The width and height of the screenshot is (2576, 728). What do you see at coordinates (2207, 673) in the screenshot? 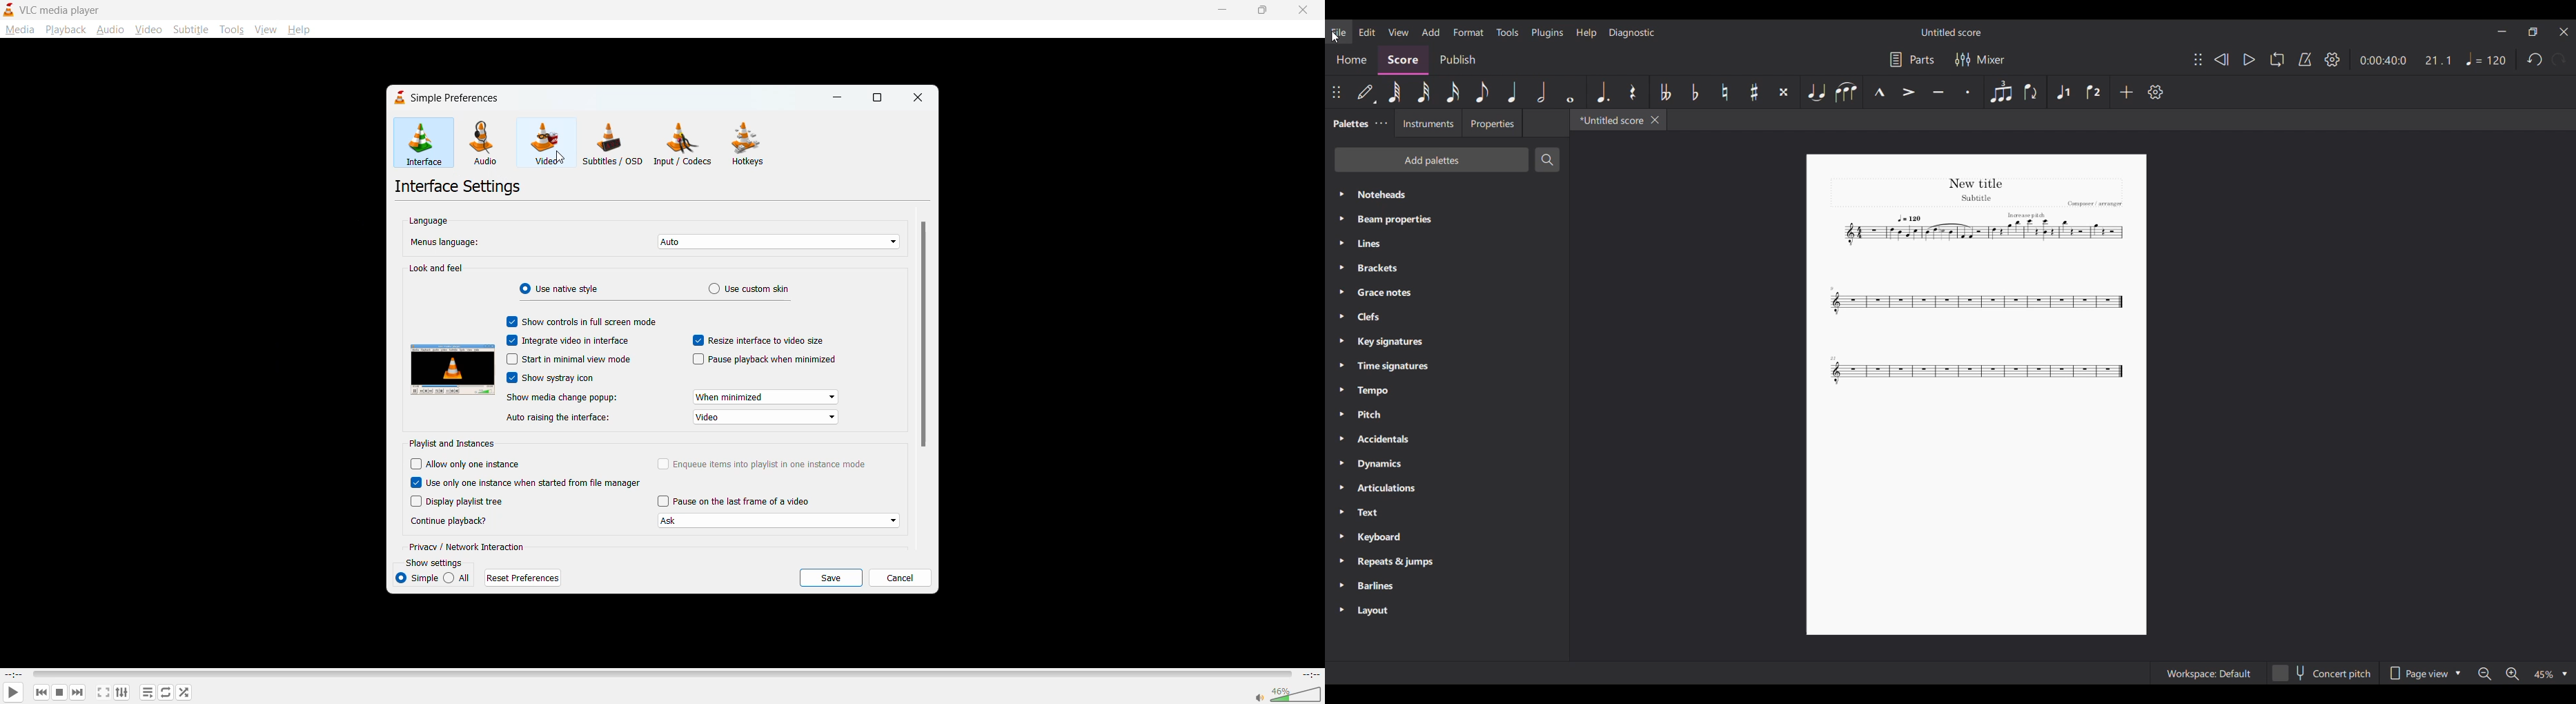
I see `Workspace: Default` at bounding box center [2207, 673].